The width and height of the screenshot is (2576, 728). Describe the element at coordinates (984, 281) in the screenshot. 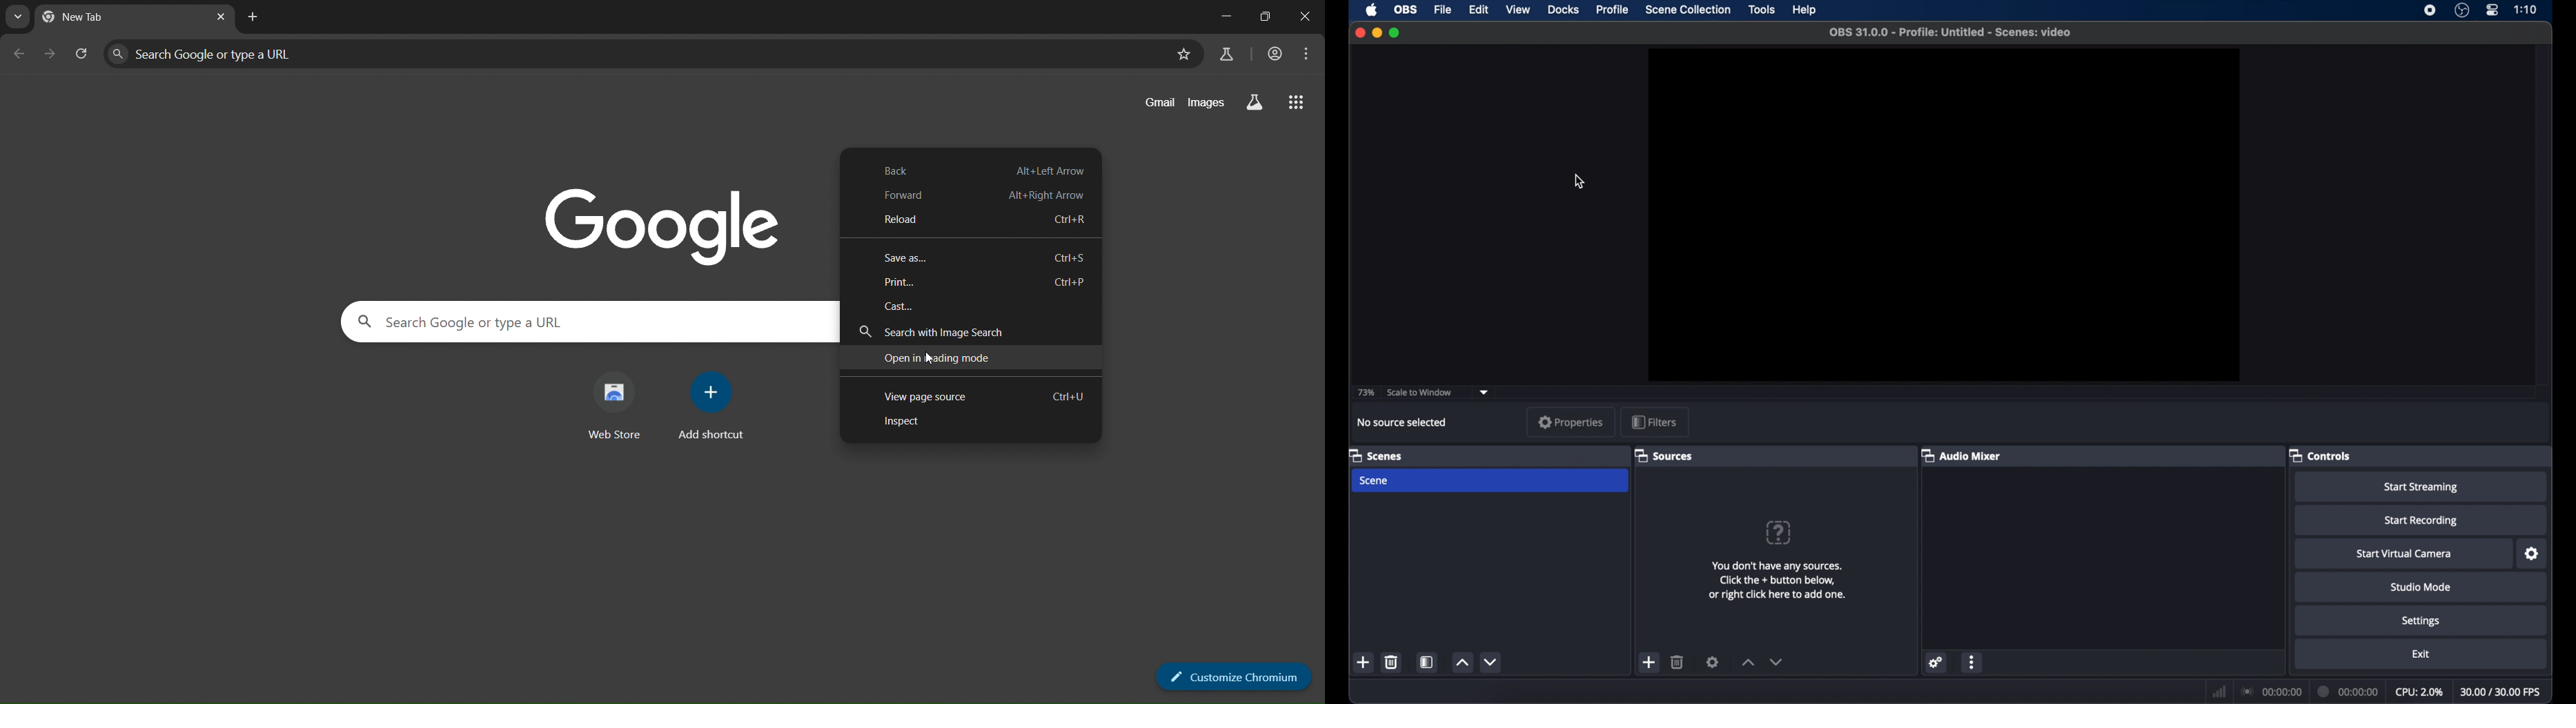

I see `print` at that location.